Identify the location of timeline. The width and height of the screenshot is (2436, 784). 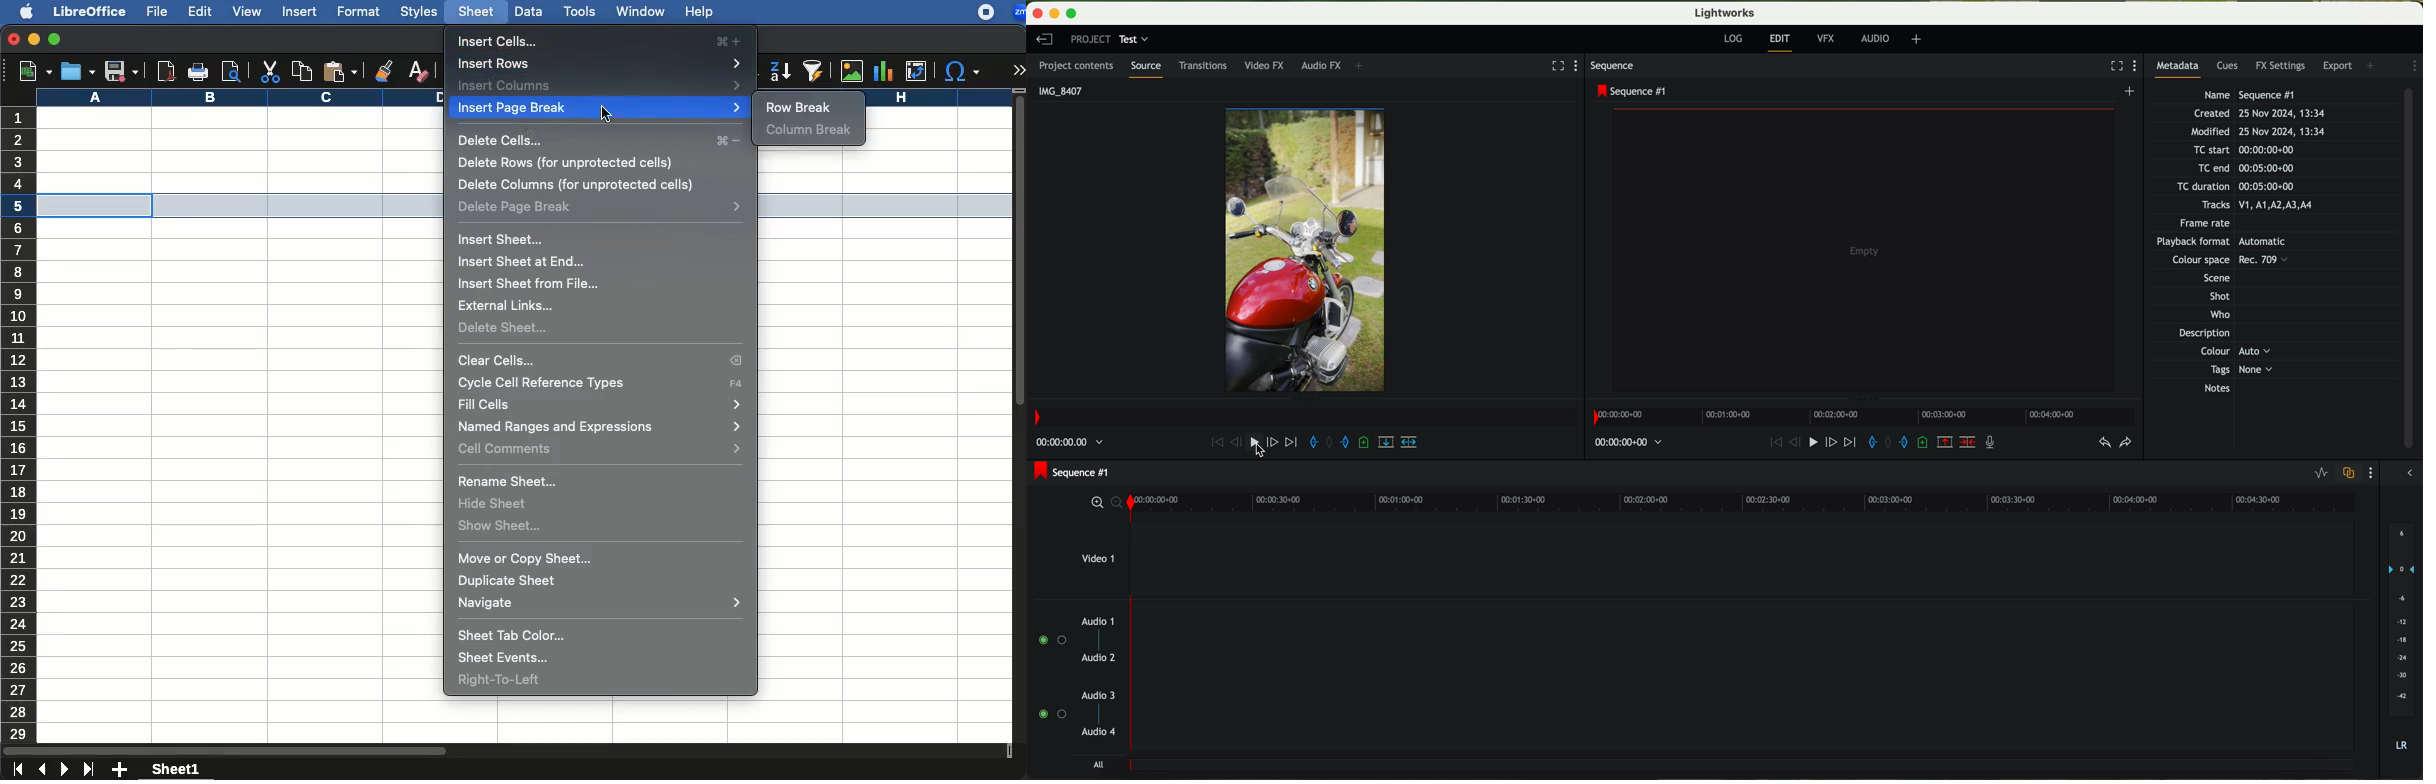
(1863, 417).